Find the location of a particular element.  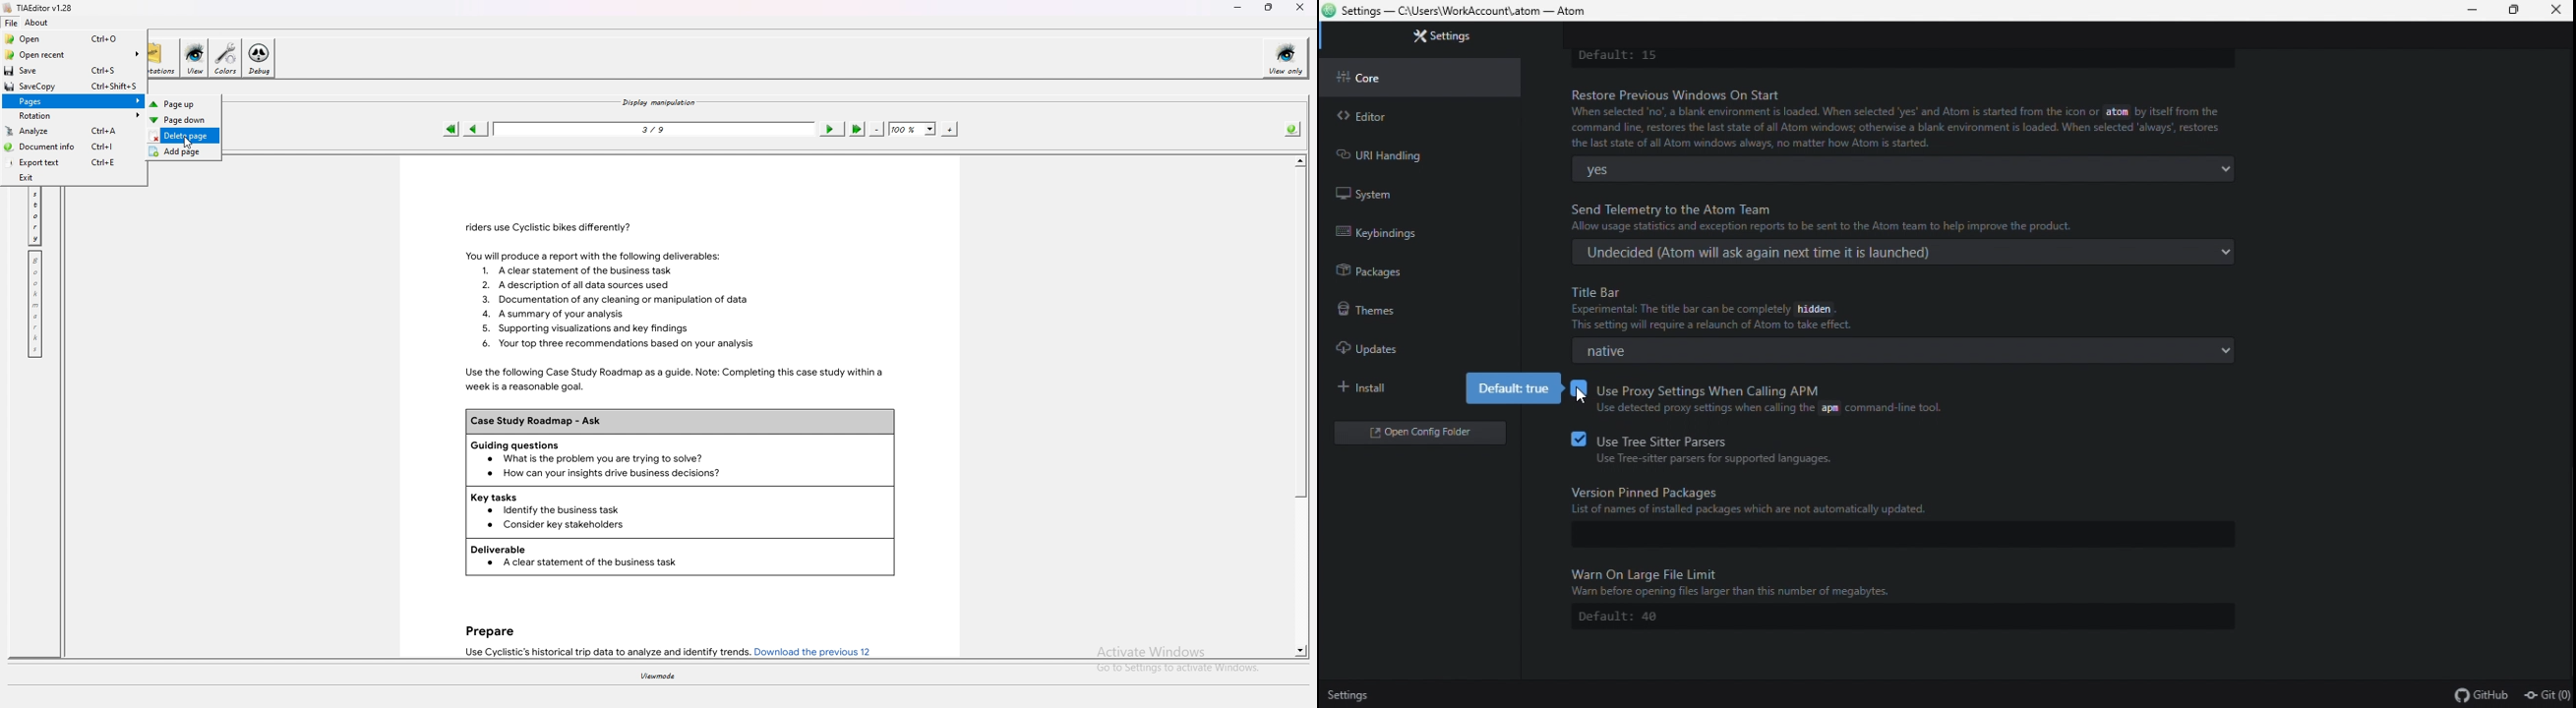

Close is located at coordinates (2558, 11).